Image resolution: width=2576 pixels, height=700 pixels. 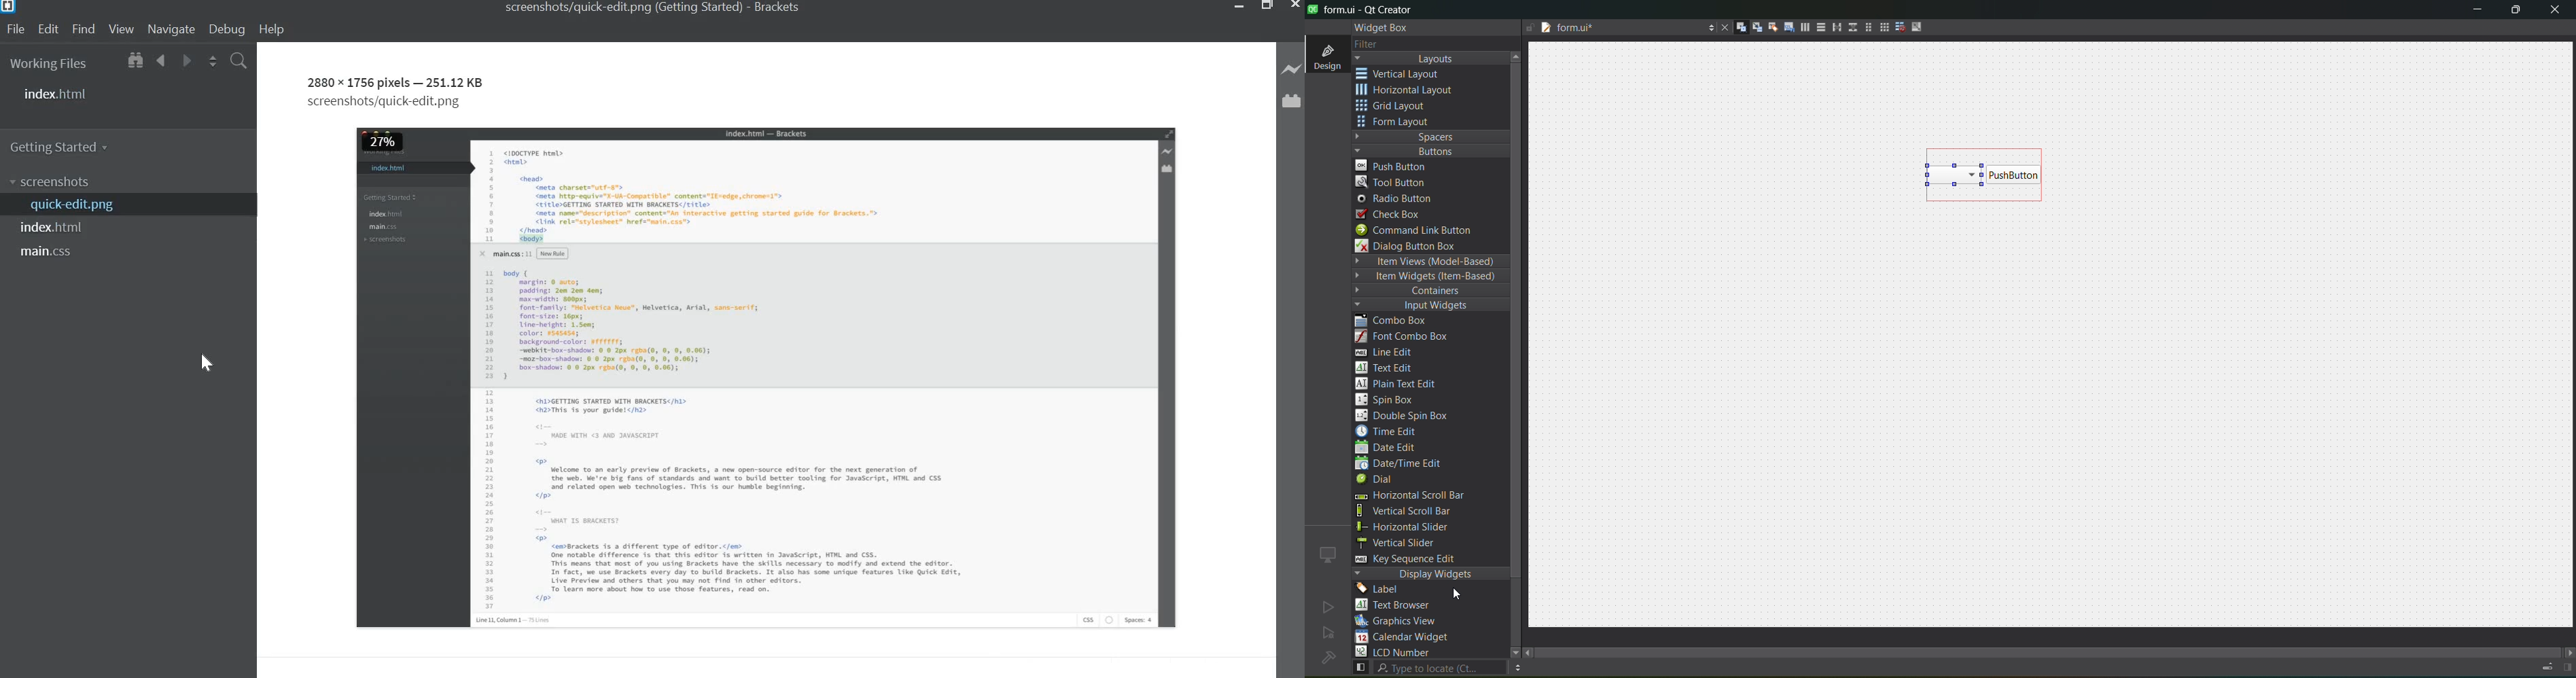 What do you see at coordinates (1428, 277) in the screenshot?
I see `item widgets` at bounding box center [1428, 277].